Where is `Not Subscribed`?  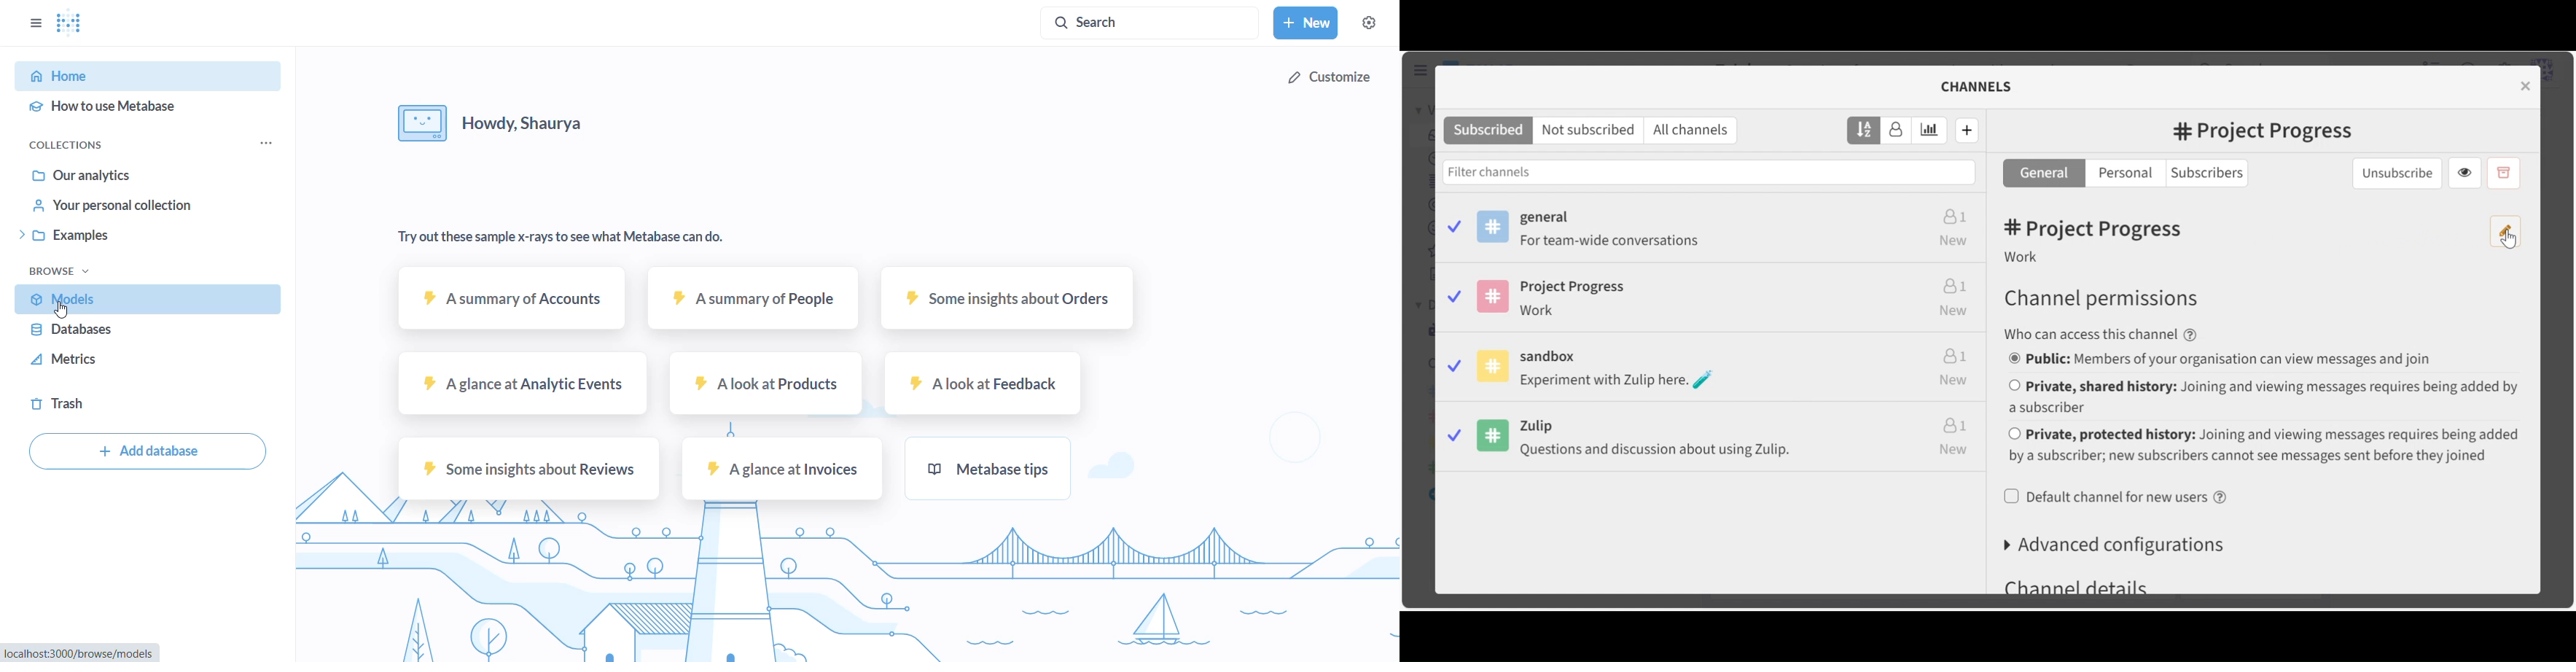
Not Subscribed is located at coordinates (1588, 129).